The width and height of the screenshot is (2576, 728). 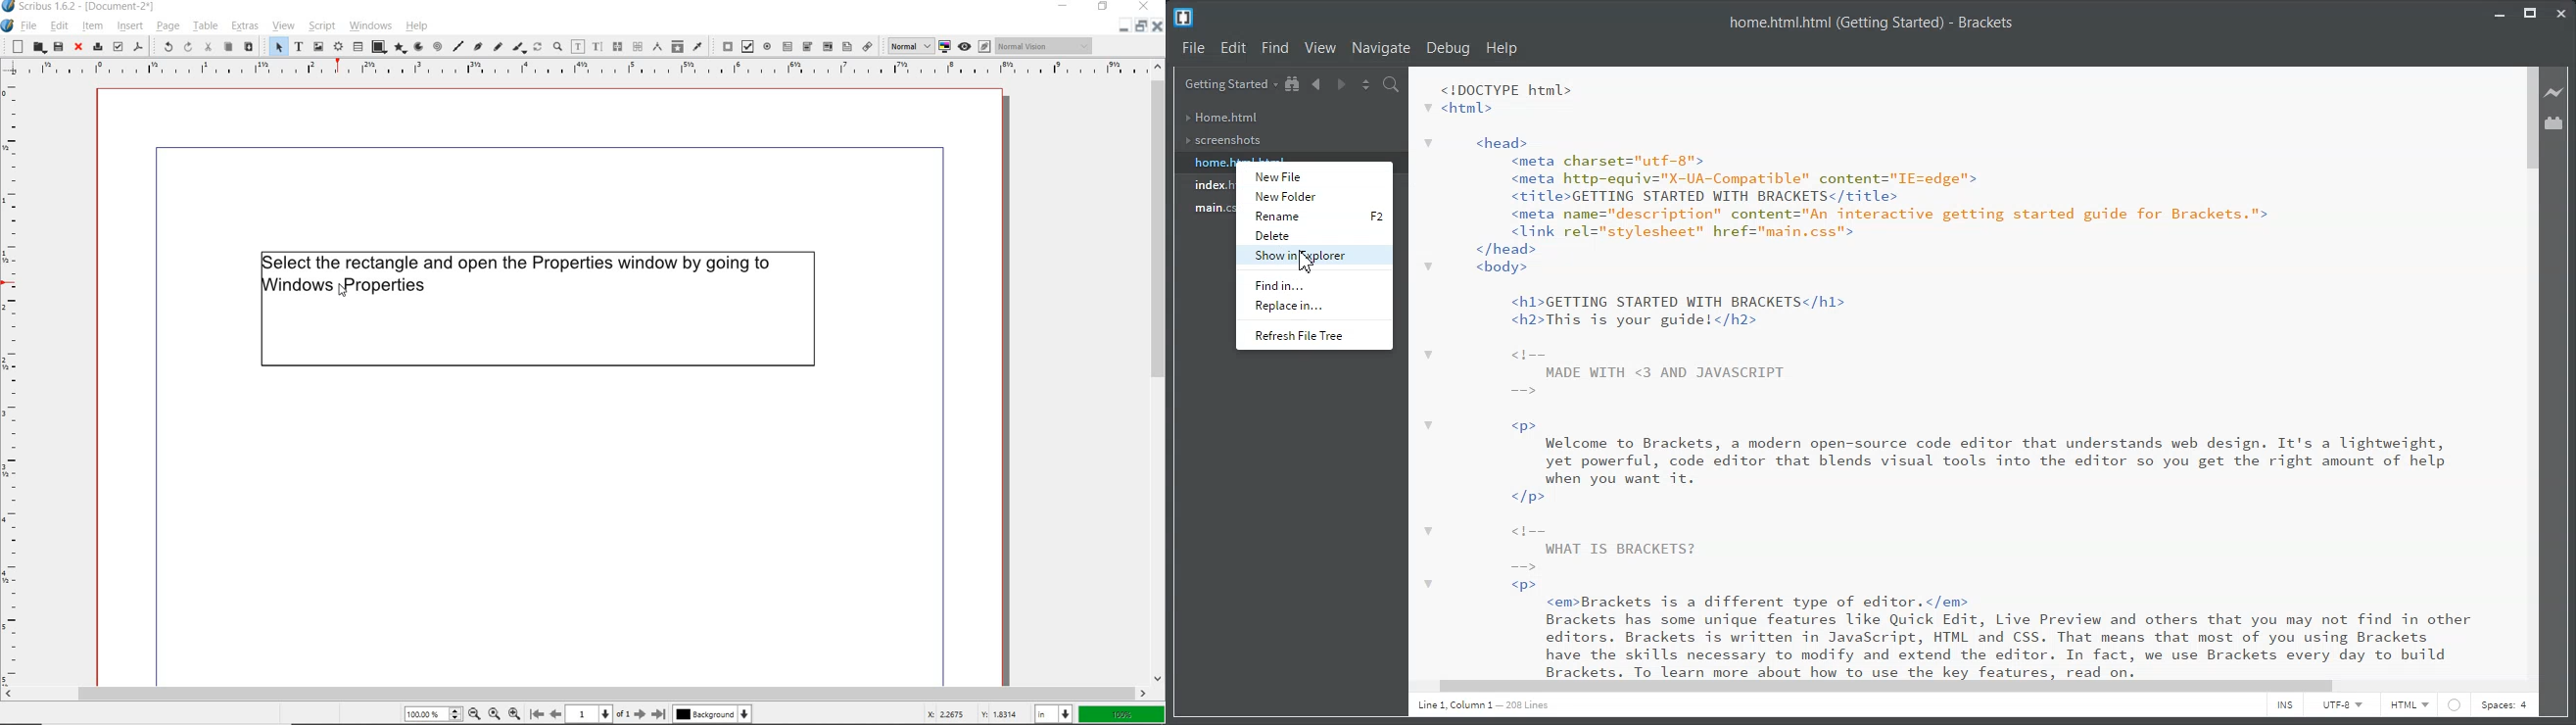 What do you see at coordinates (1314, 282) in the screenshot?
I see `Find in` at bounding box center [1314, 282].